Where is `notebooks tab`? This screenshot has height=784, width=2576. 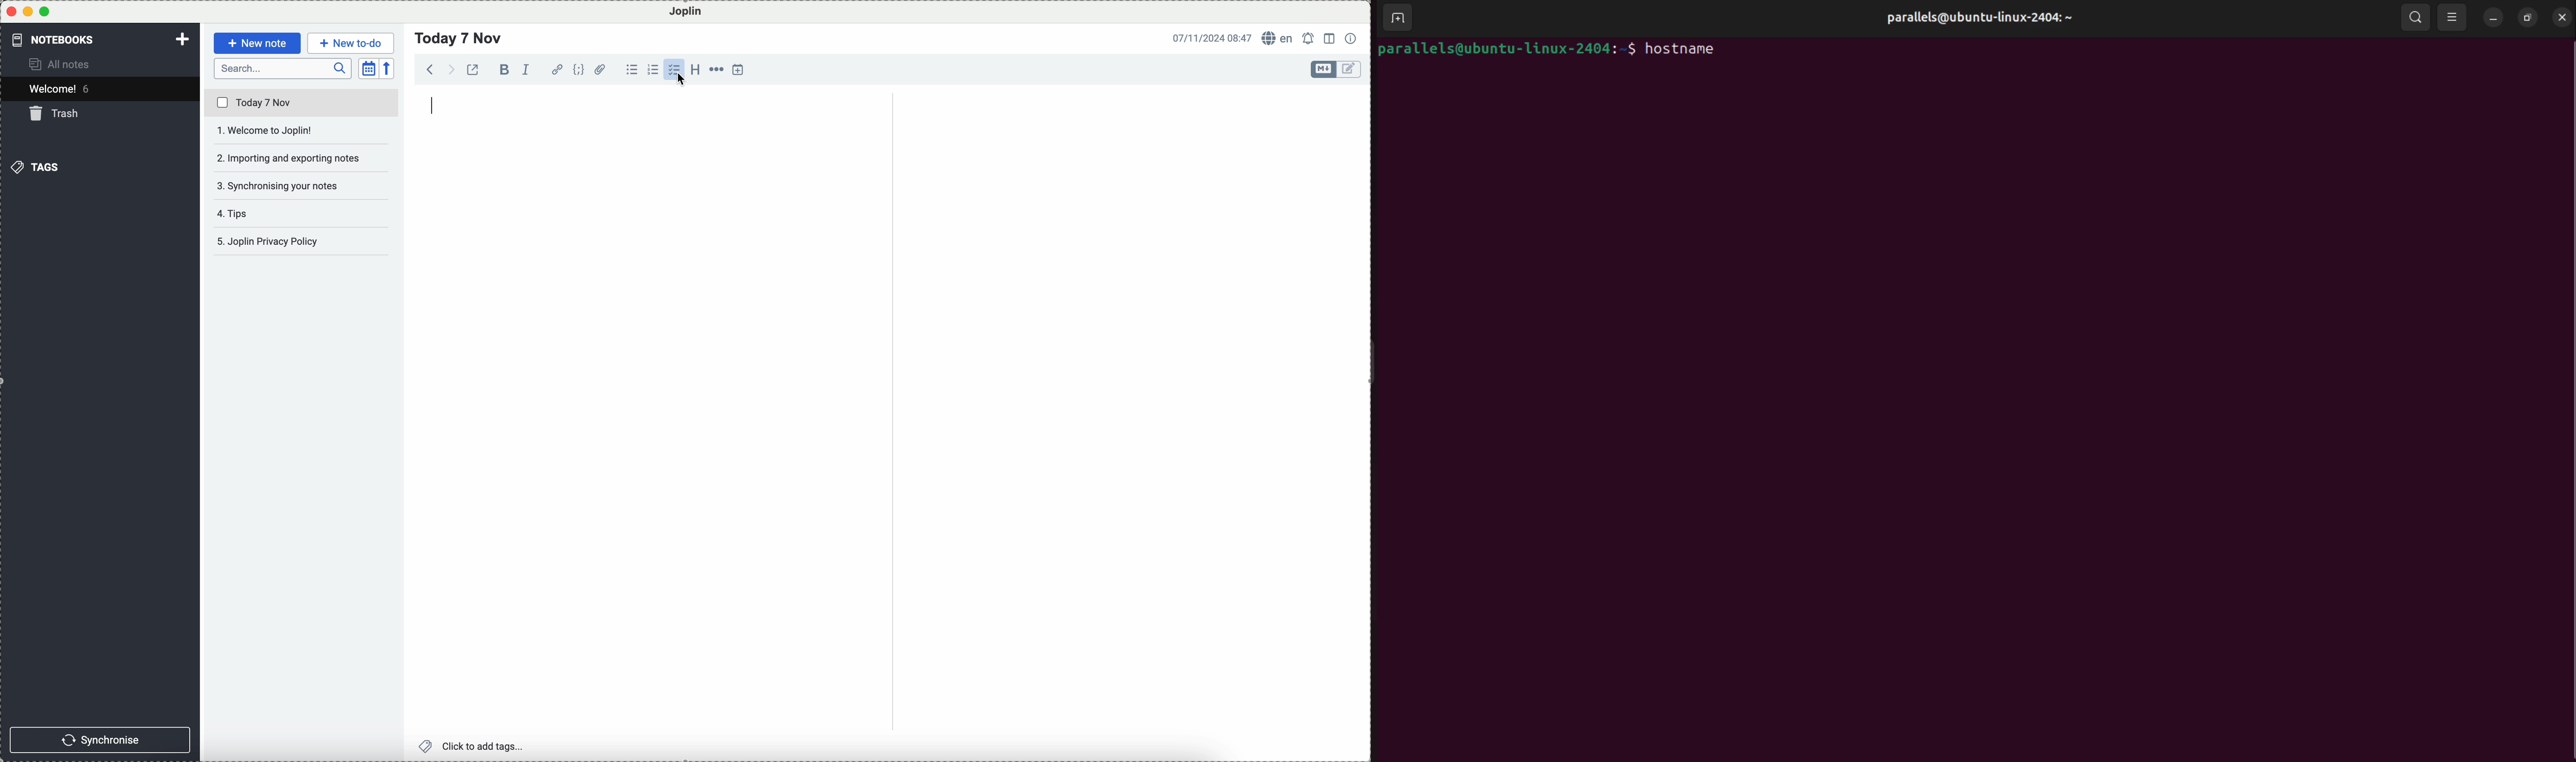
notebooks tab is located at coordinates (62, 40).